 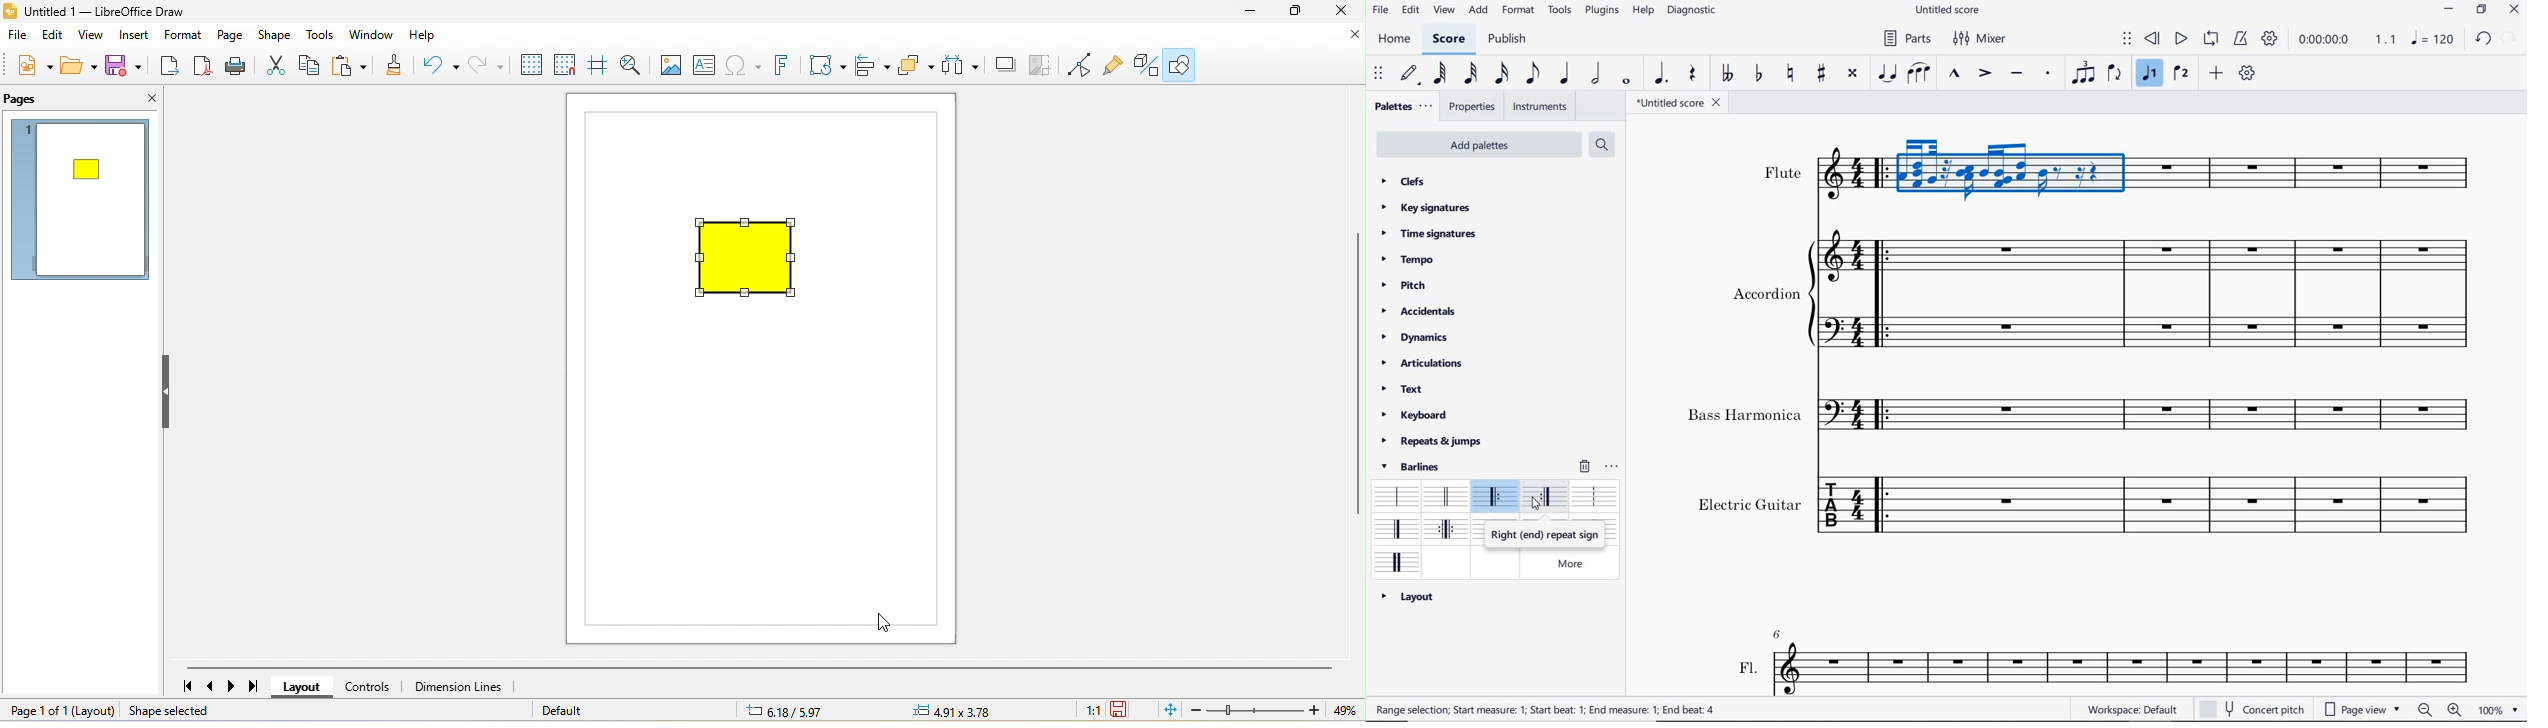 What do you see at coordinates (466, 685) in the screenshot?
I see `dimension lines` at bounding box center [466, 685].